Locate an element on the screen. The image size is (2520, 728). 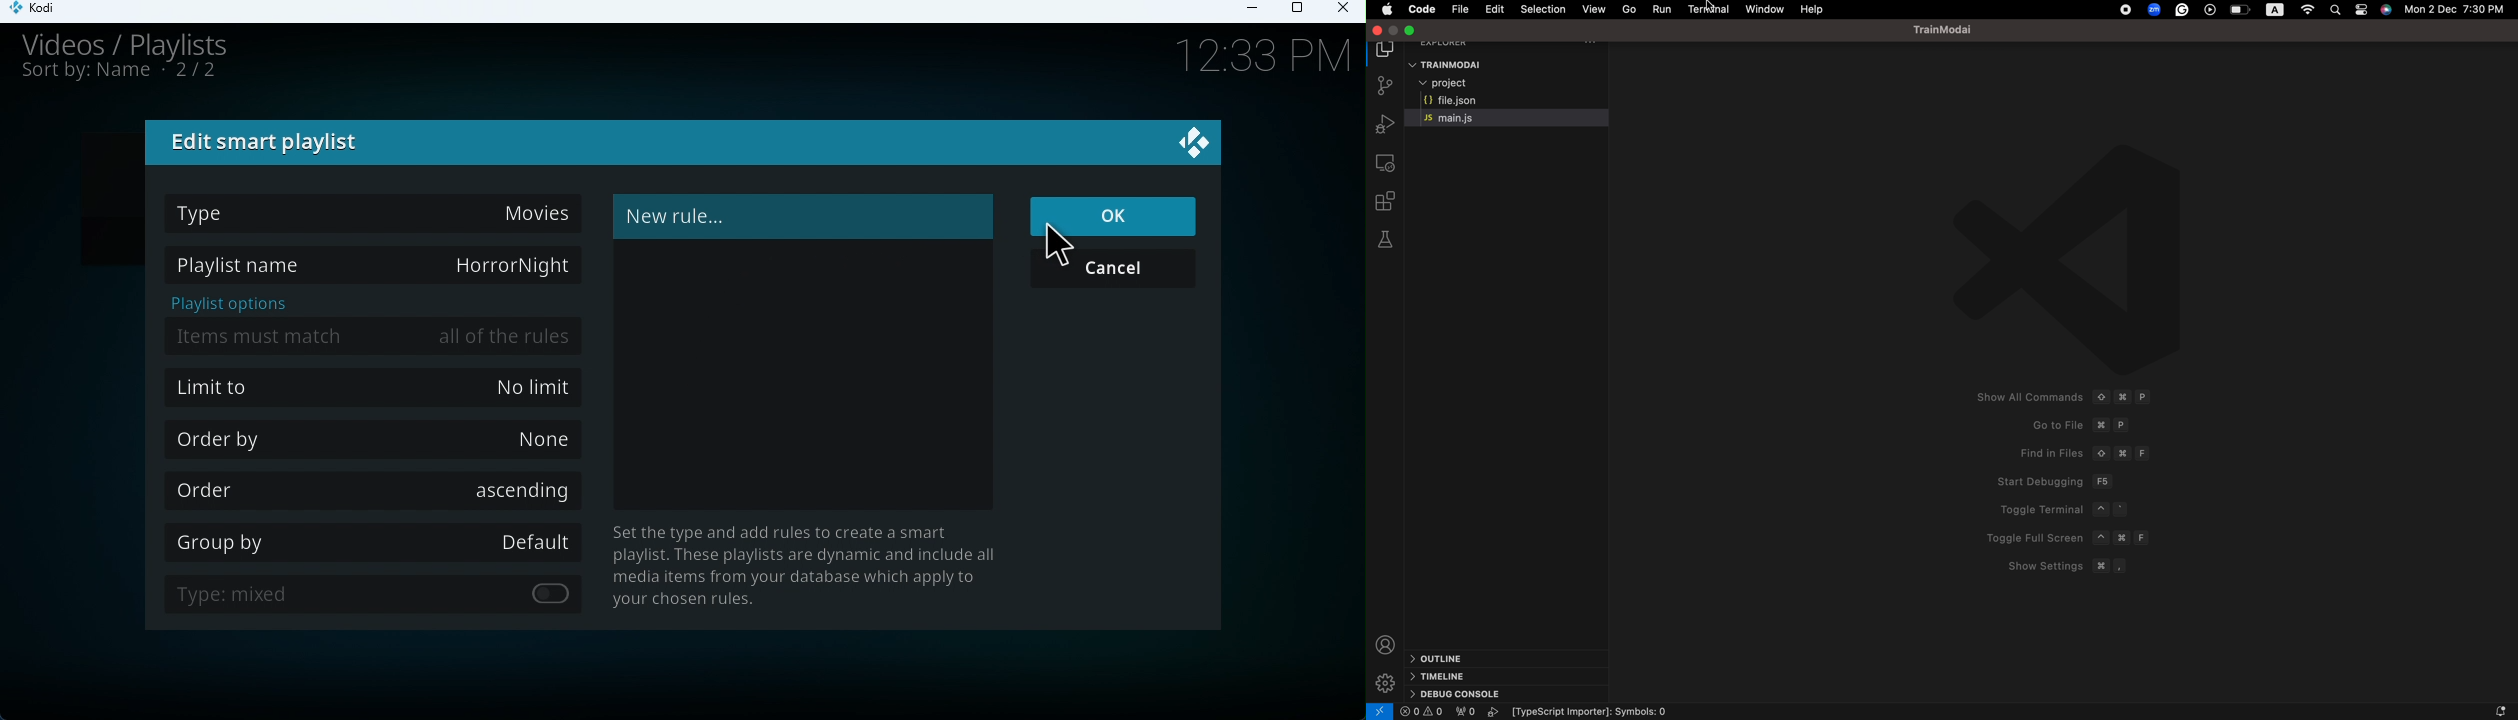
Grammerly is located at coordinates (2183, 11).